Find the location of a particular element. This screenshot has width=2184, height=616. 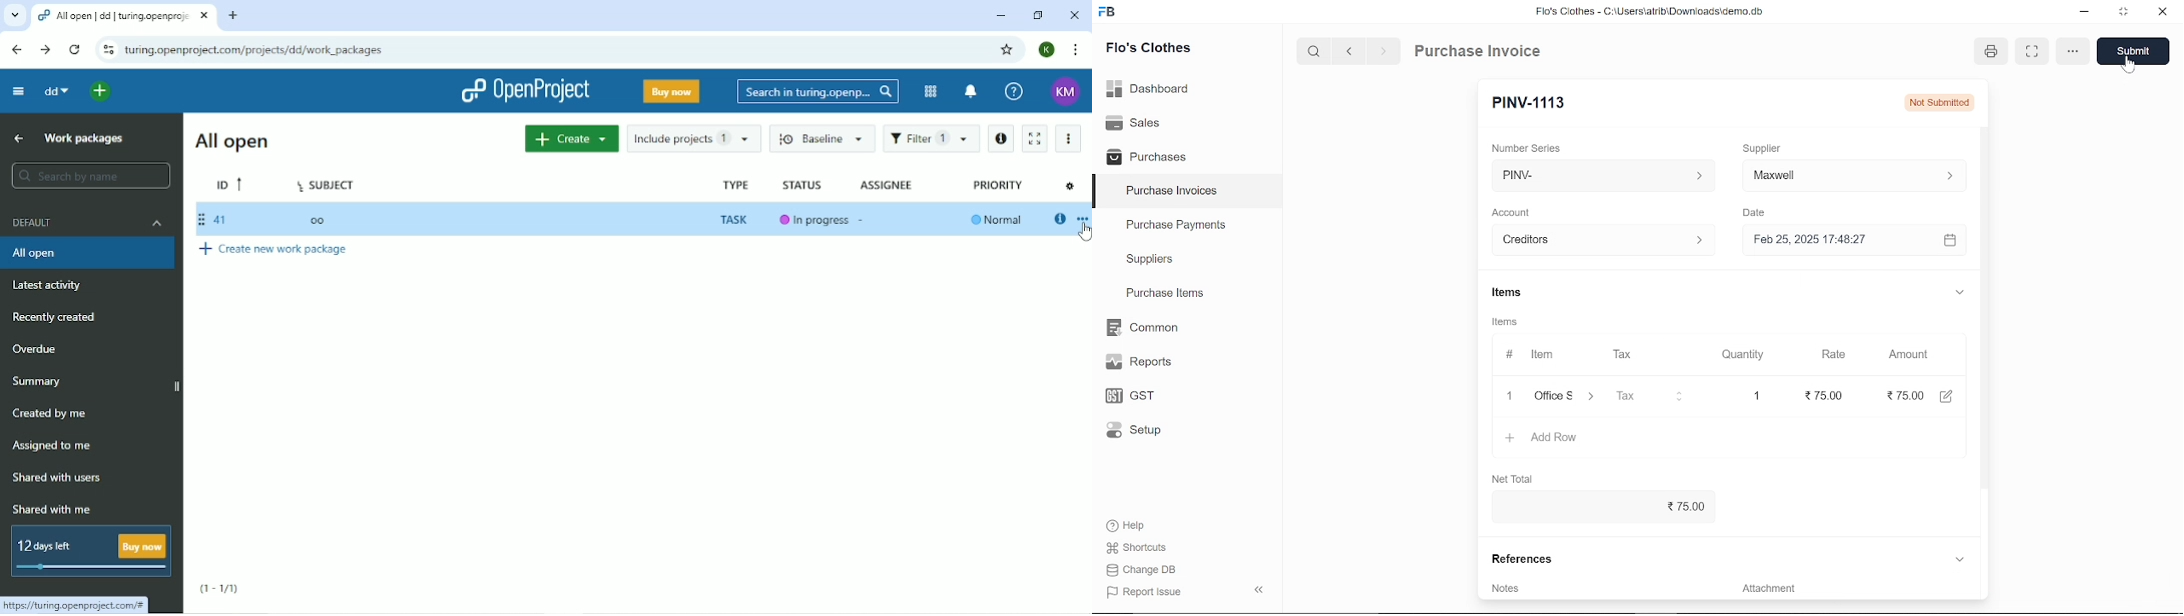

not submitted is located at coordinates (1936, 102).